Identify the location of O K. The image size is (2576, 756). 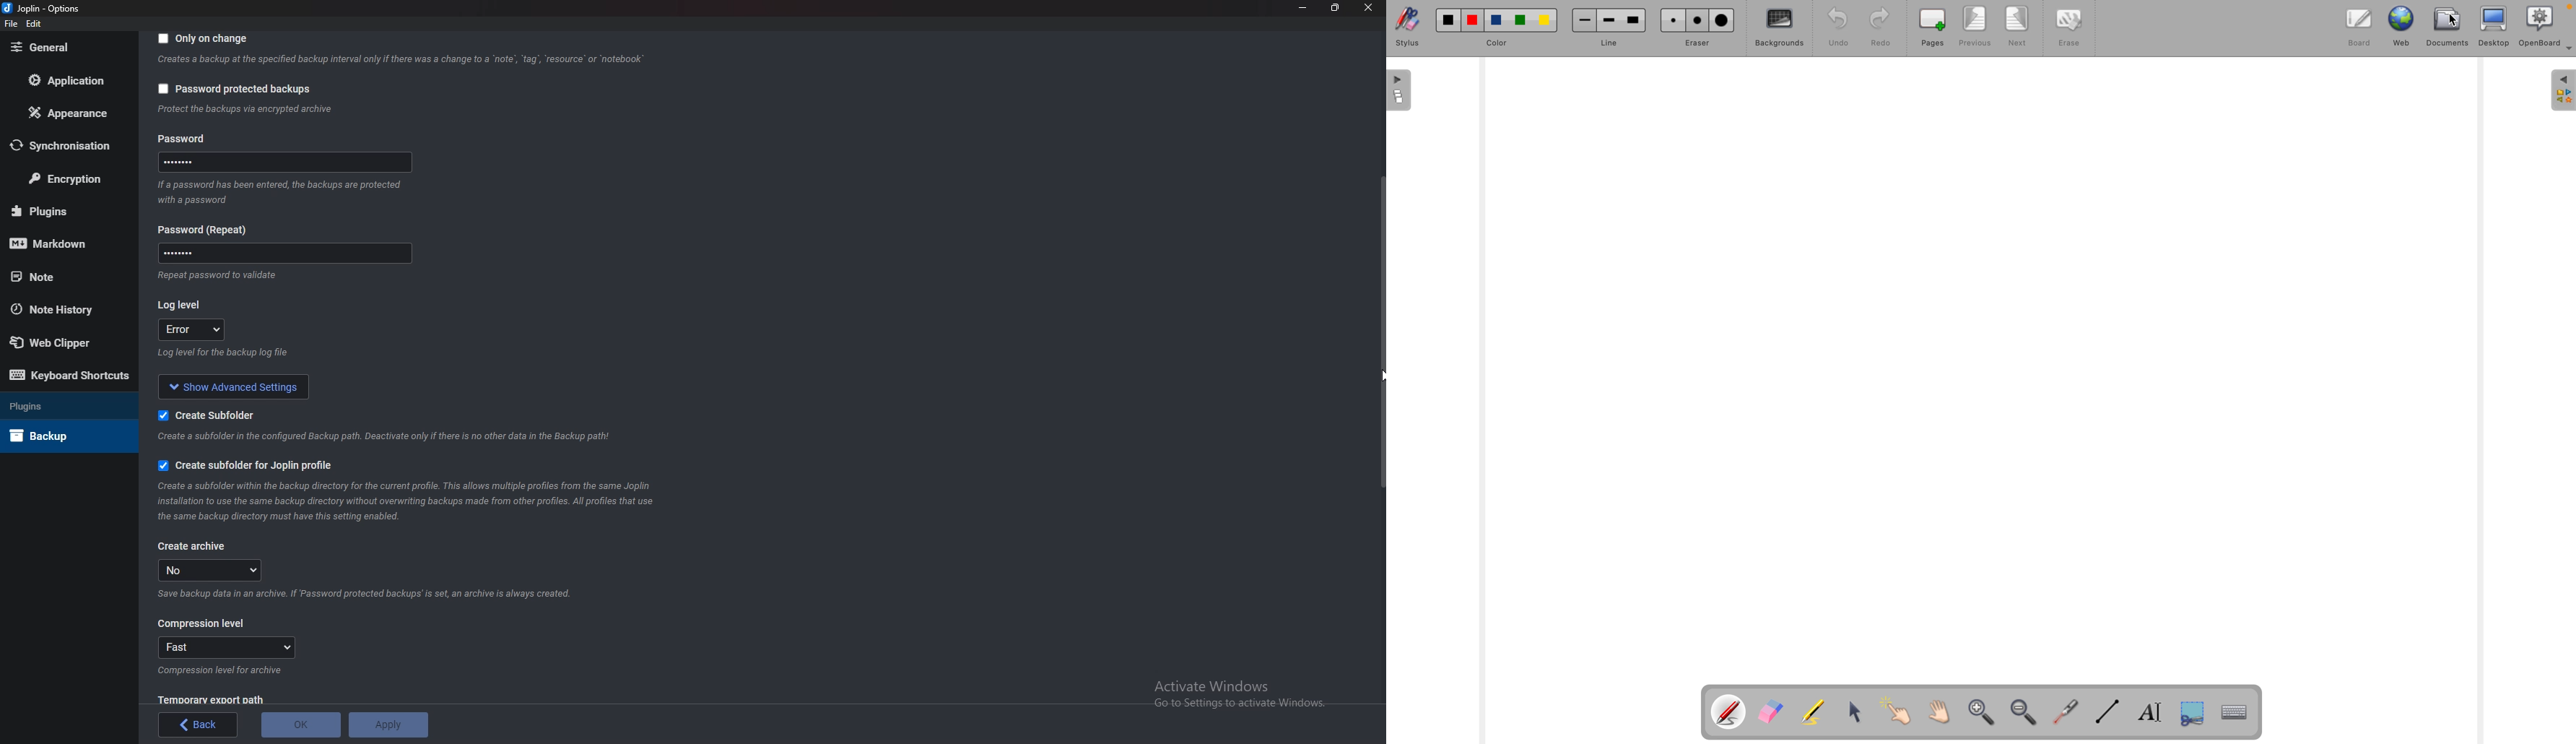
(300, 725).